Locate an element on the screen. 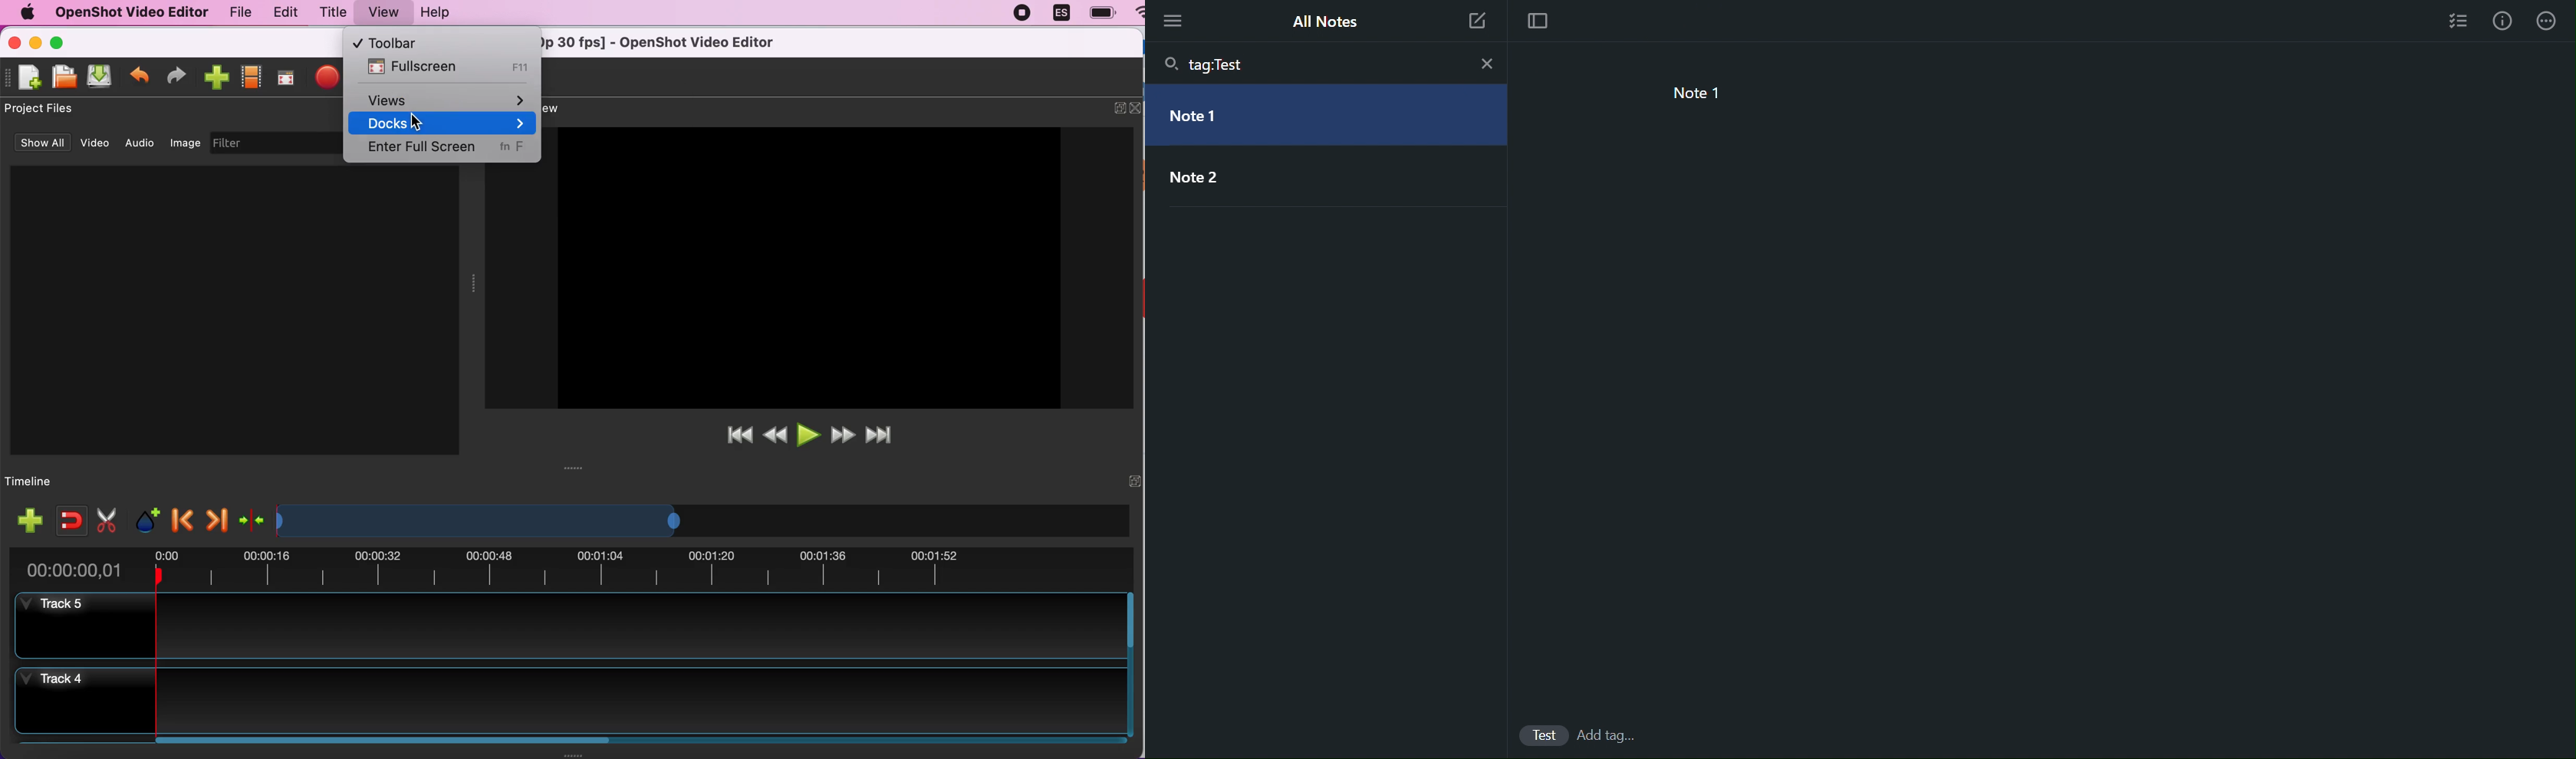 The image size is (2576, 784). recording stopped is located at coordinates (1018, 13).